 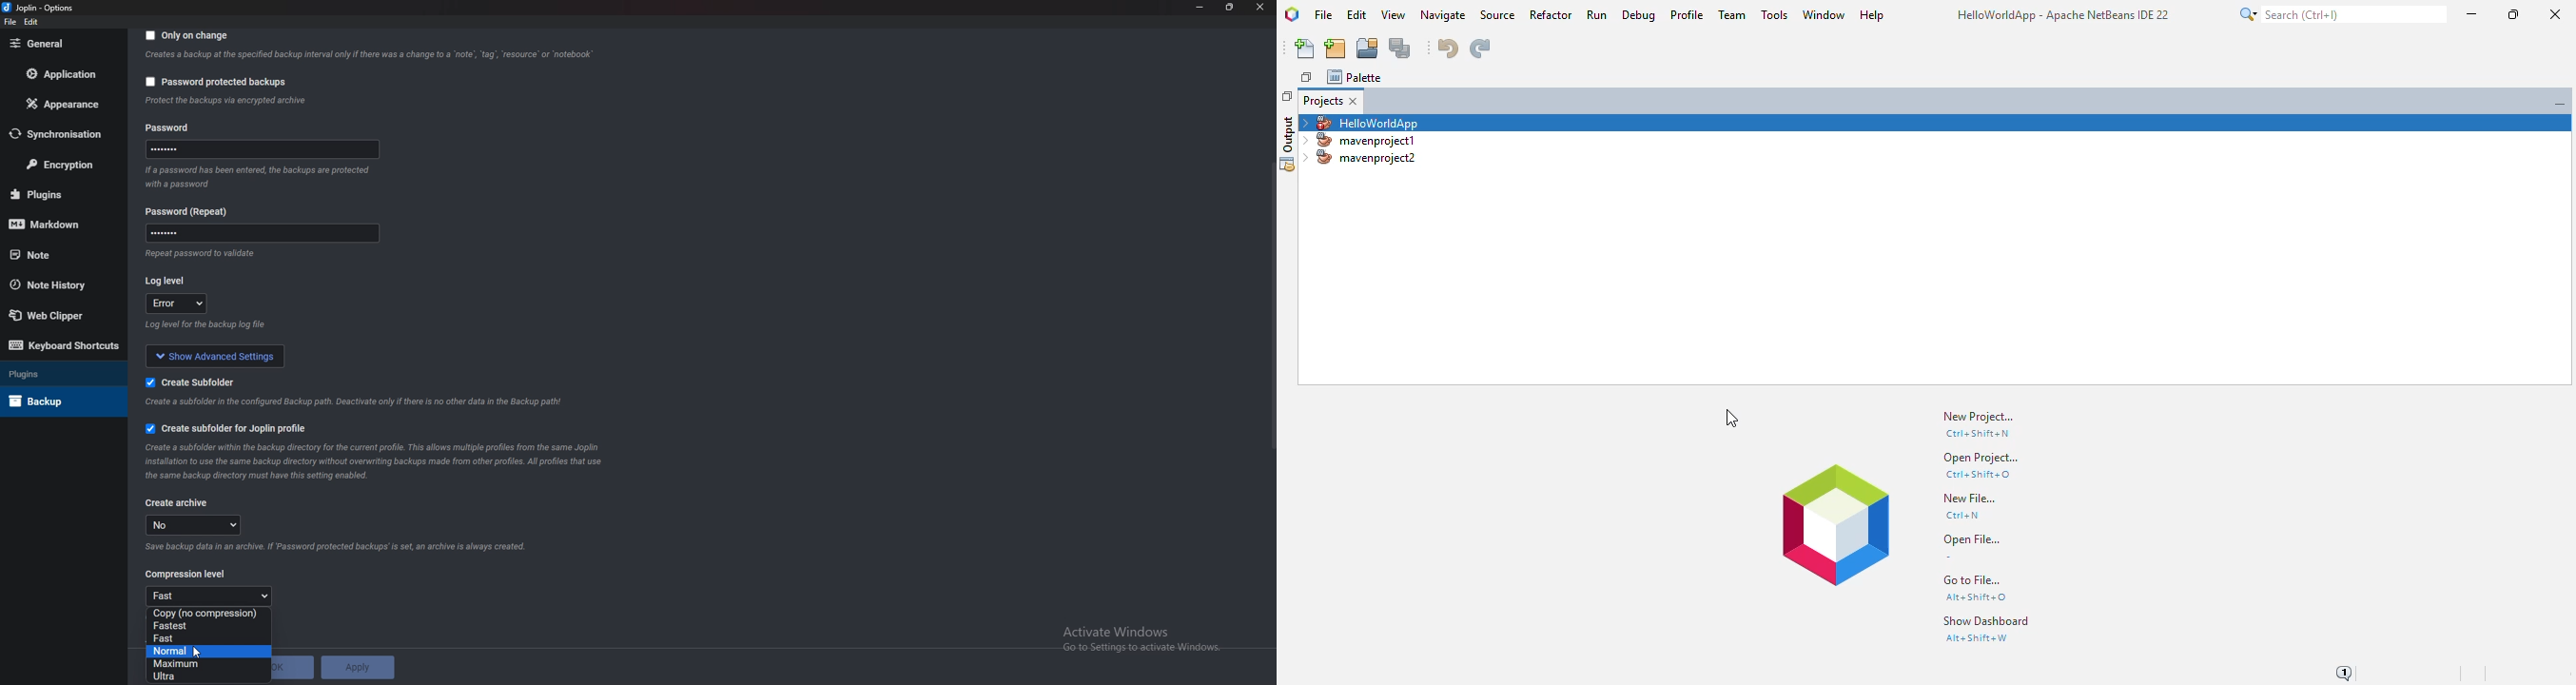 What do you see at coordinates (207, 325) in the screenshot?
I see `info on log level` at bounding box center [207, 325].